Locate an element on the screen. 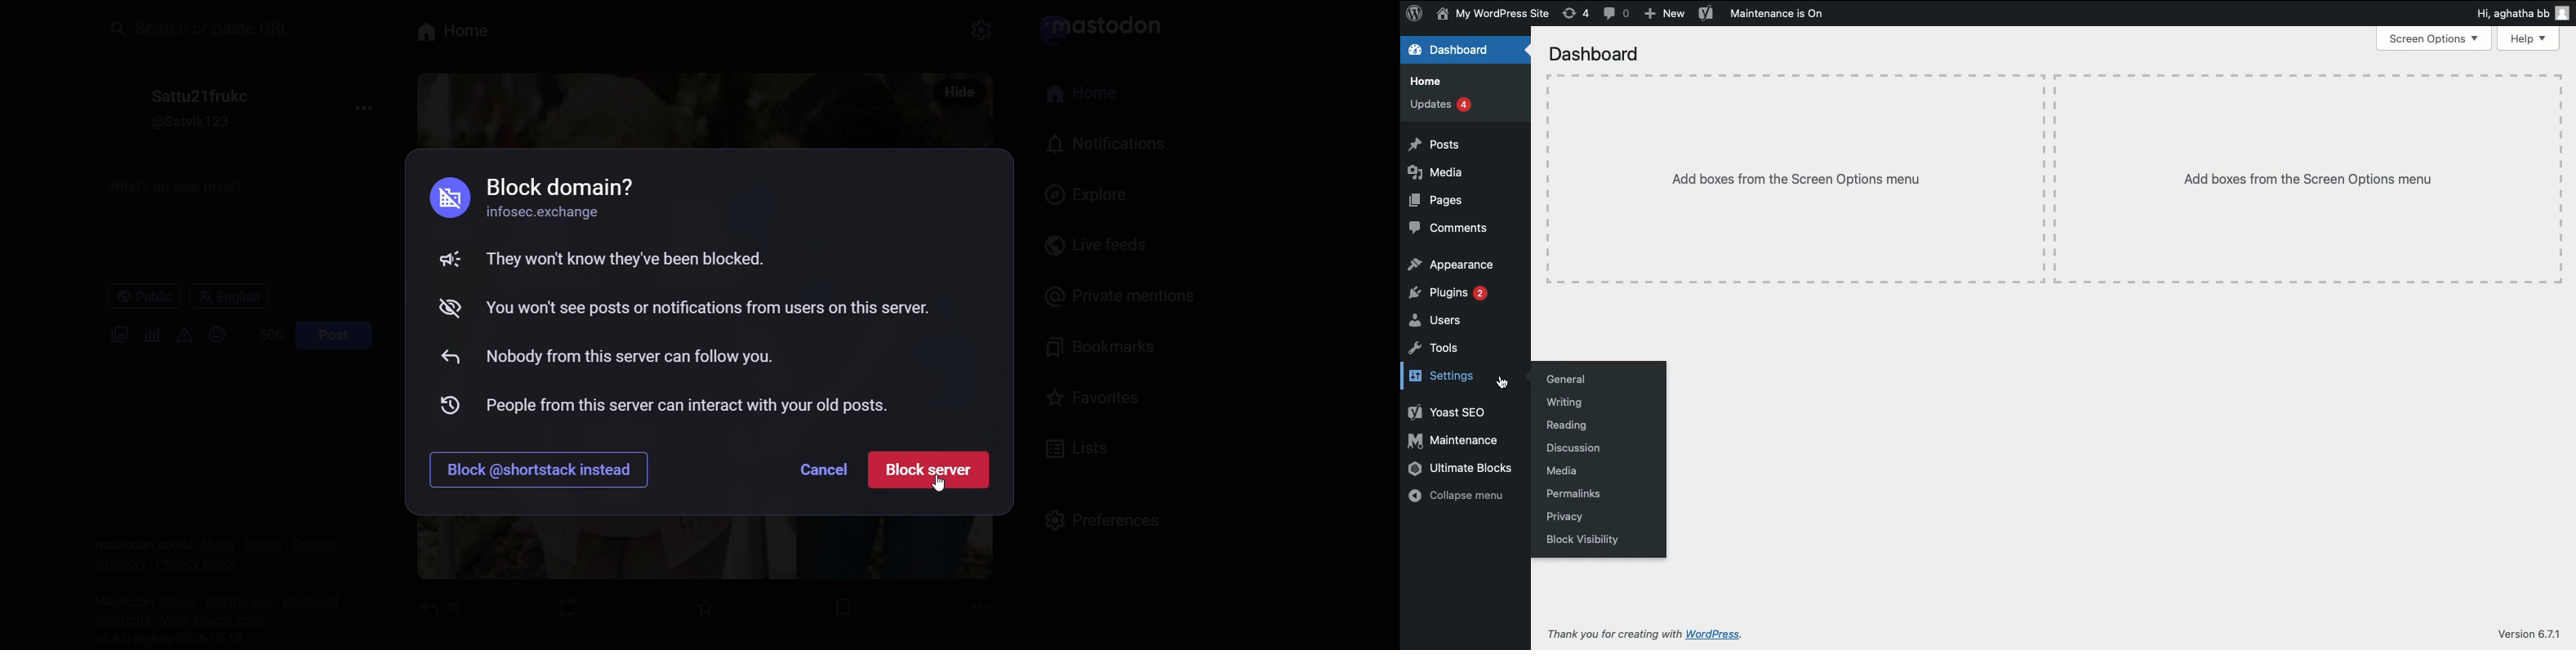 The height and width of the screenshot is (672, 2576). appearance  is located at coordinates (1457, 265).